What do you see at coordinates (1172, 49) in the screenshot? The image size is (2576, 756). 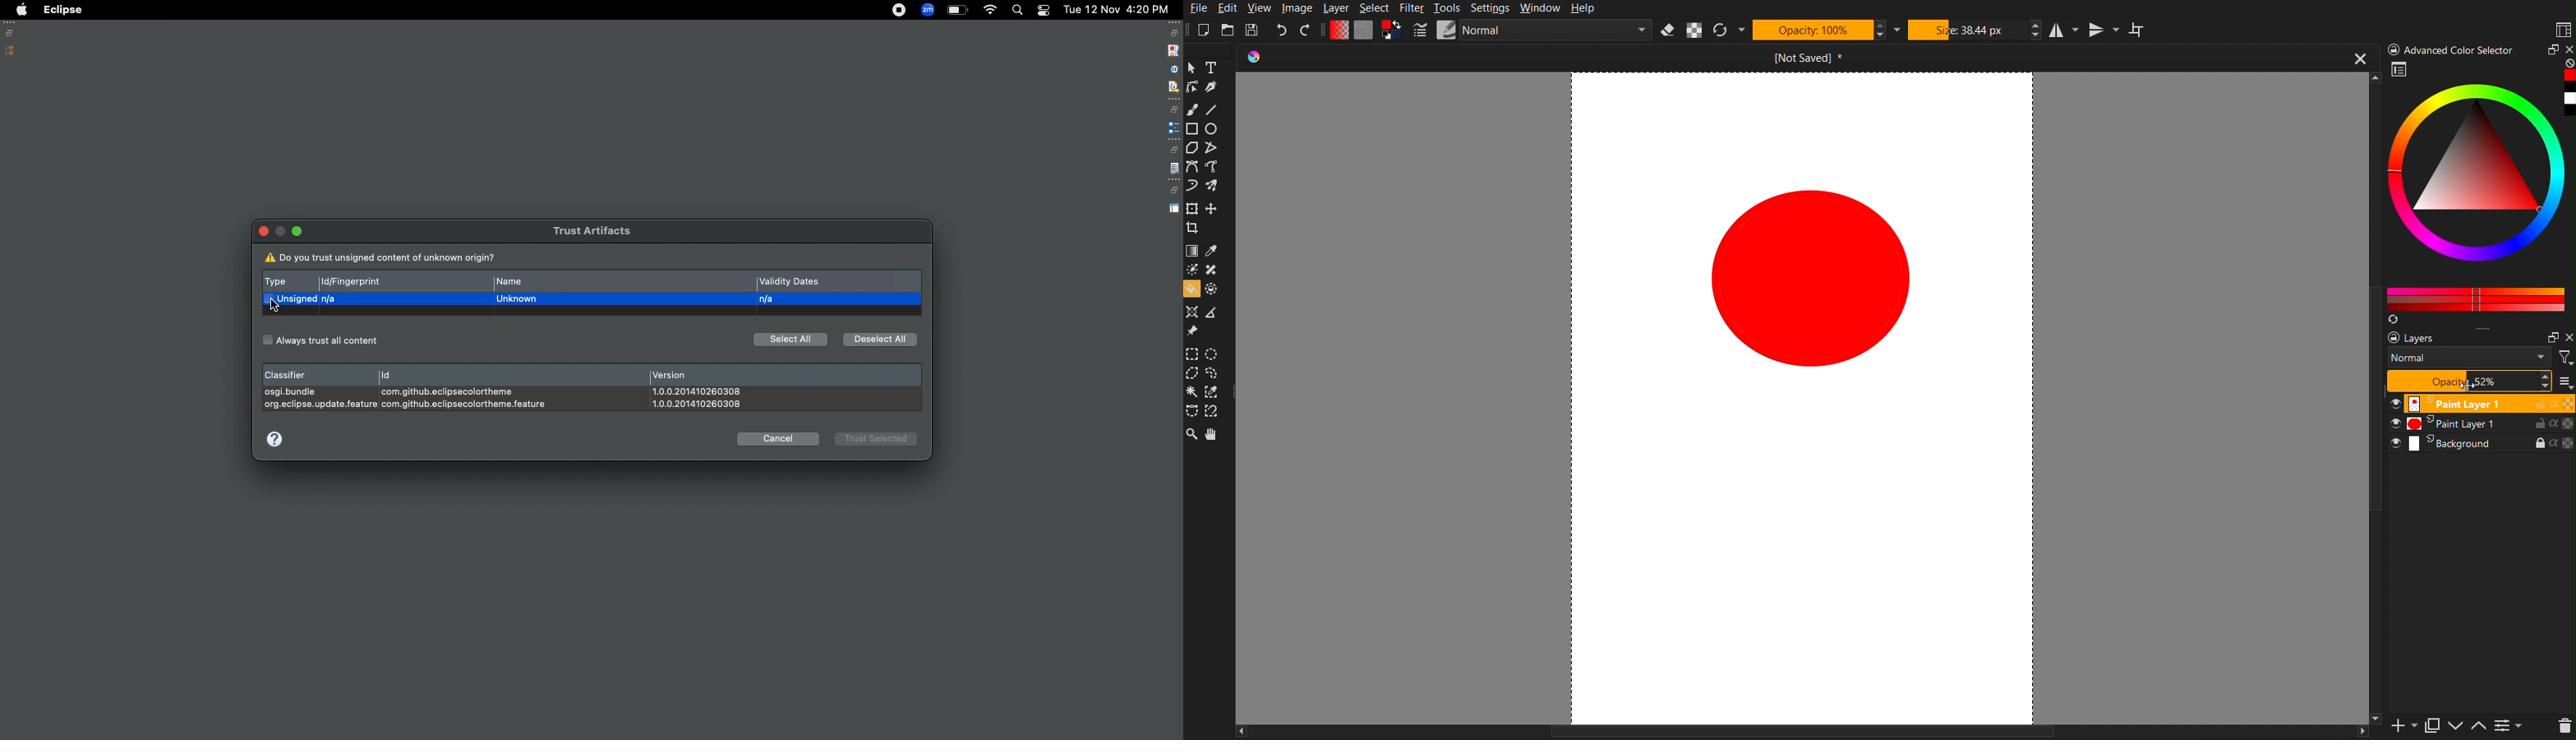 I see `stop` at bounding box center [1172, 49].